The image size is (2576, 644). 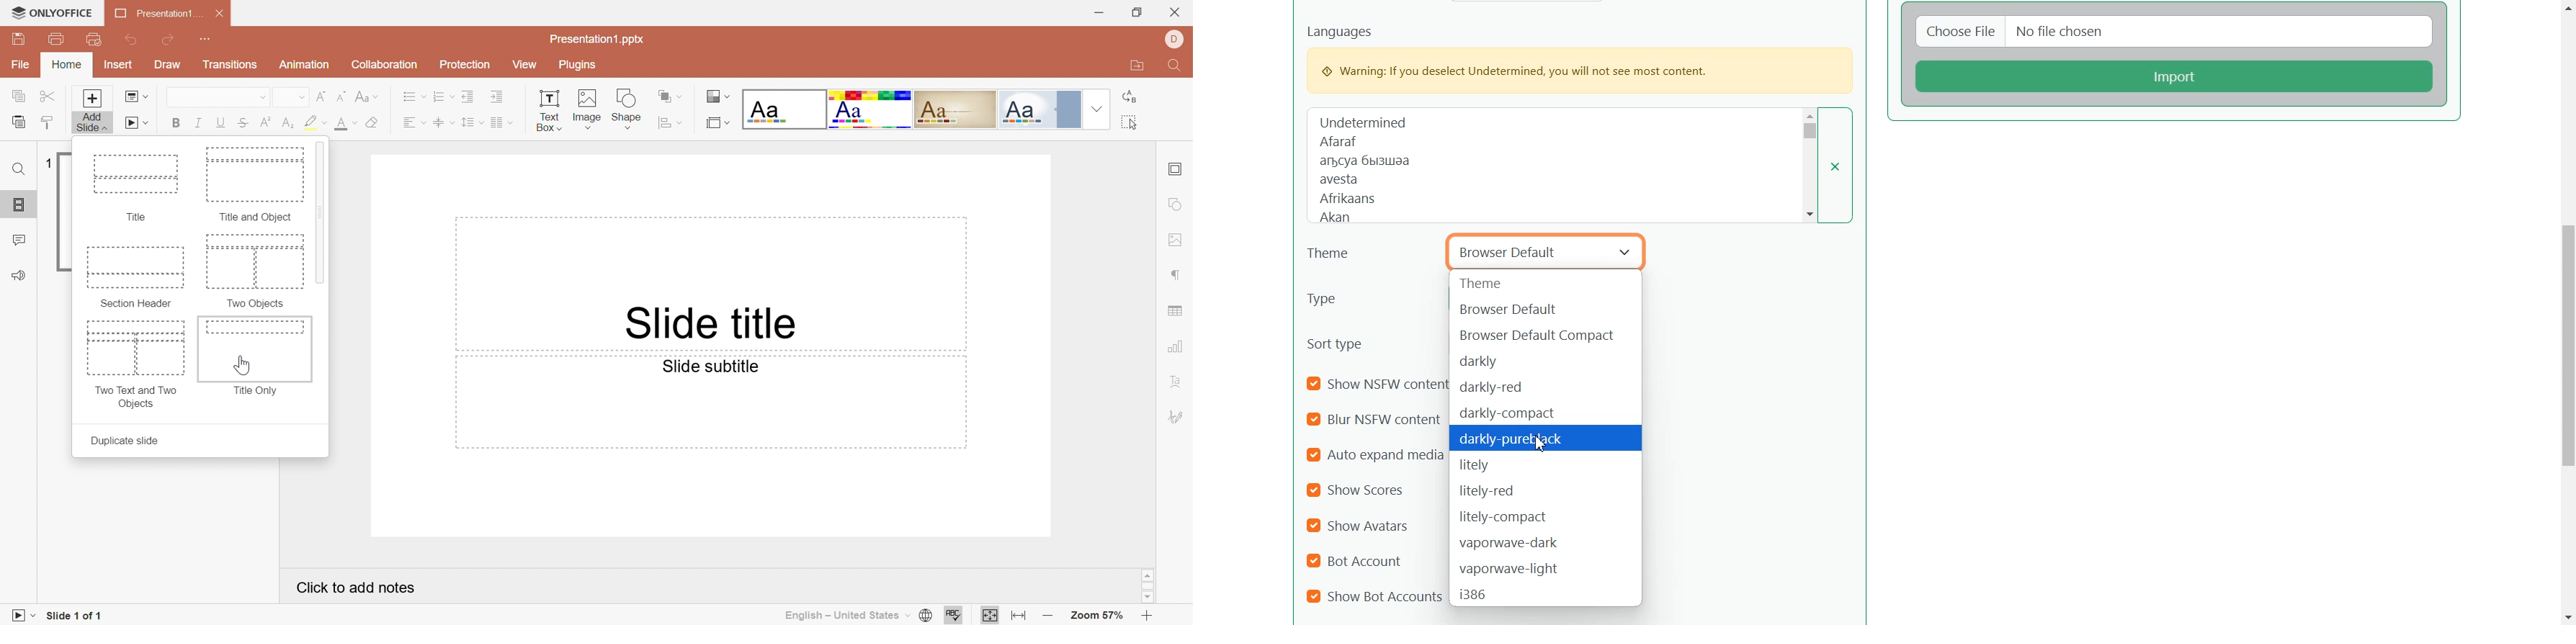 What do you see at coordinates (50, 96) in the screenshot?
I see `Cut` at bounding box center [50, 96].